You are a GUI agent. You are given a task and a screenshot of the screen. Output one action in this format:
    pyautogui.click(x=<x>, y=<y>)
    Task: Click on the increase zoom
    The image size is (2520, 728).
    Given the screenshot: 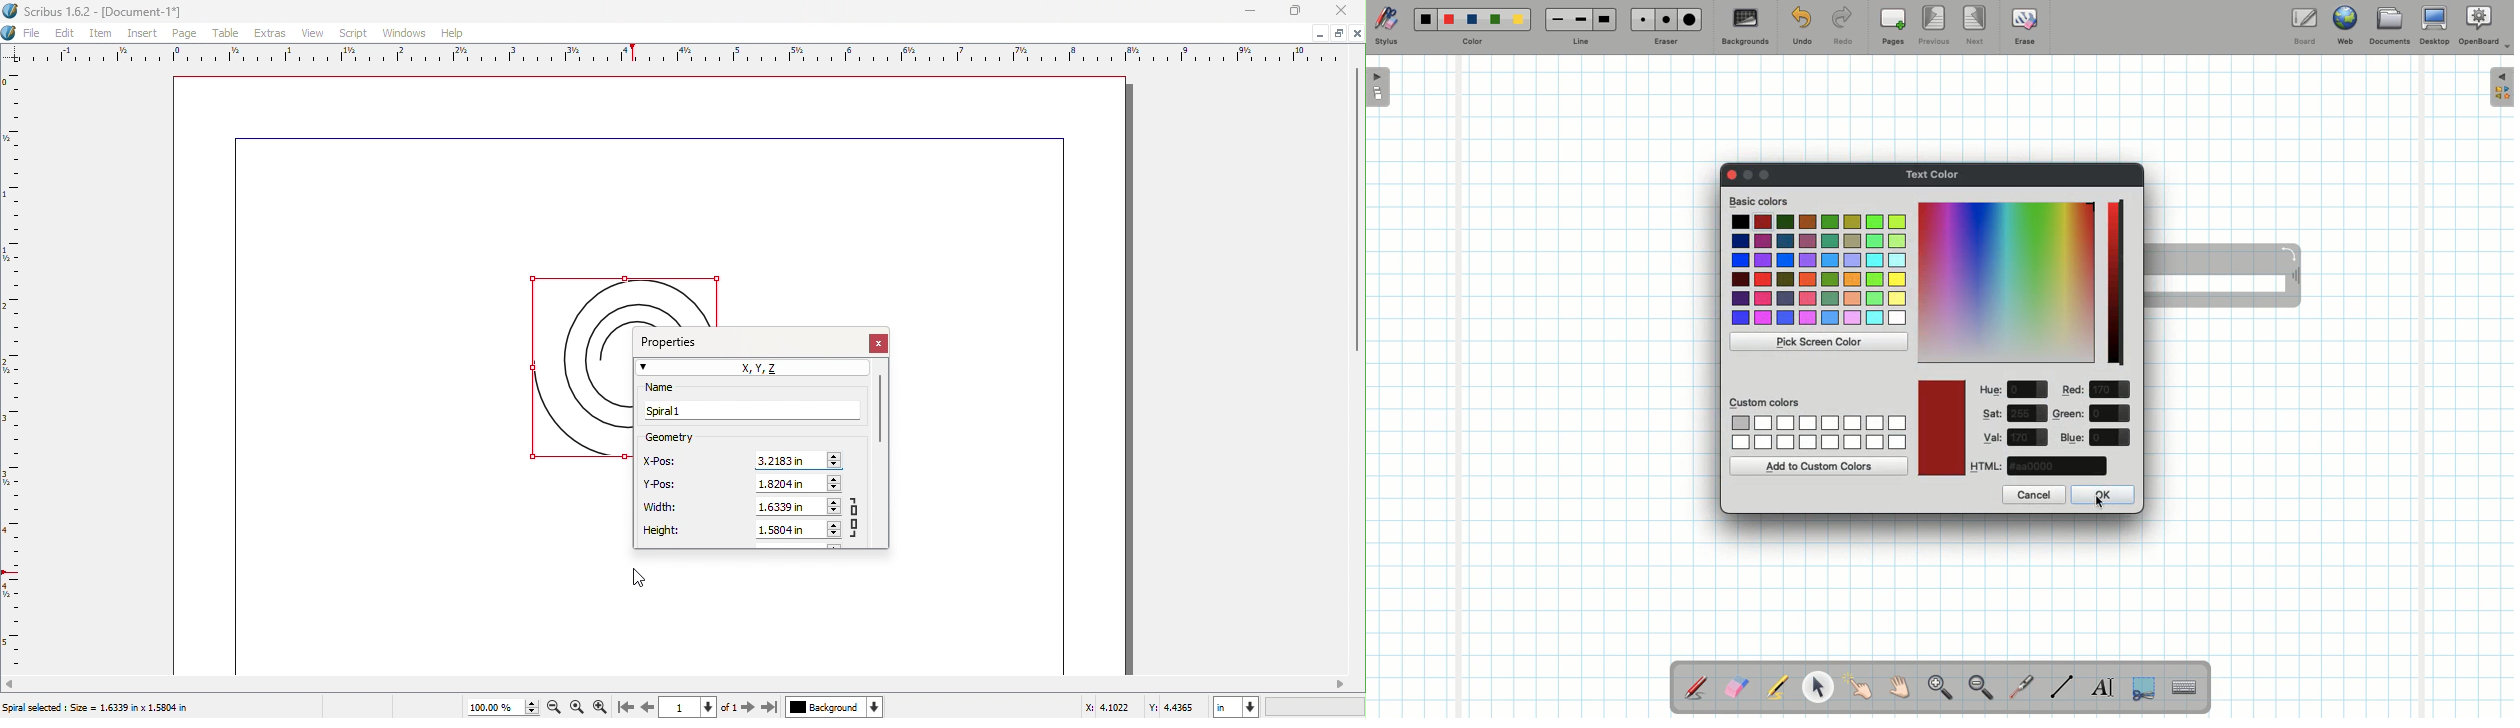 What is the action you would take?
    pyautogui.click(x=531, y=702)
    